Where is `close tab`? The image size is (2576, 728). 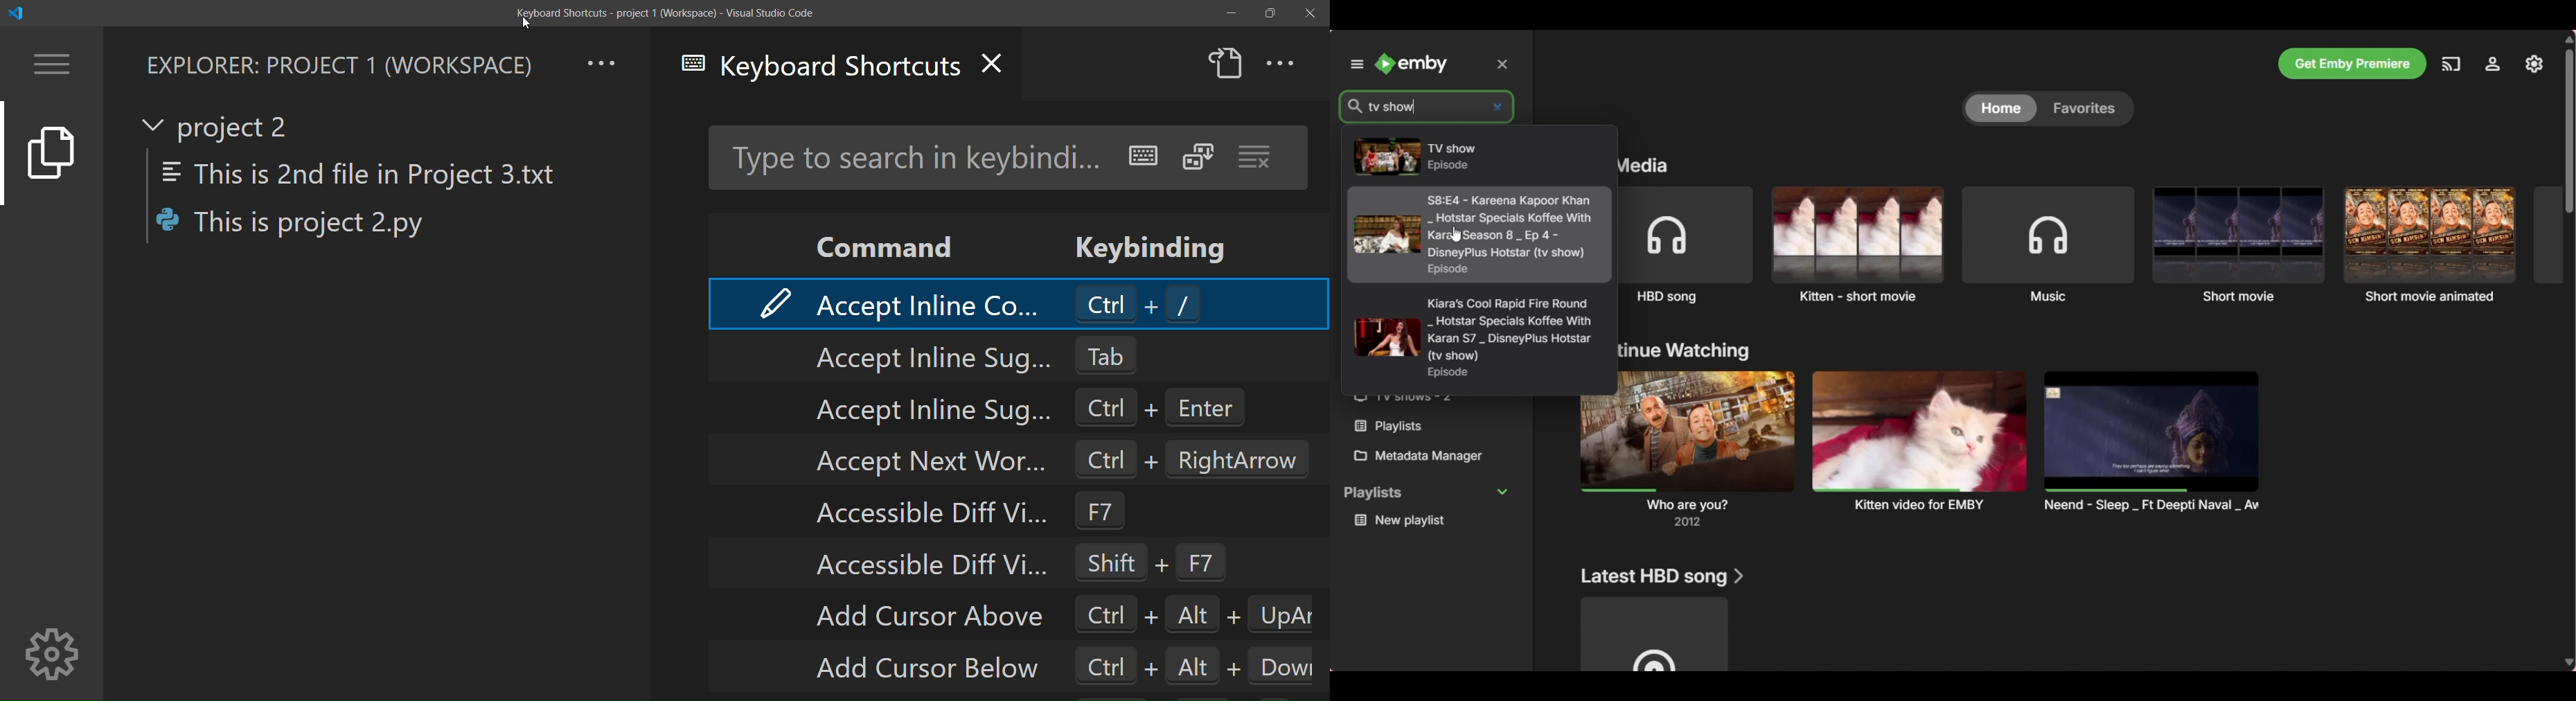
close tab is located at coordinates (1000, 62).